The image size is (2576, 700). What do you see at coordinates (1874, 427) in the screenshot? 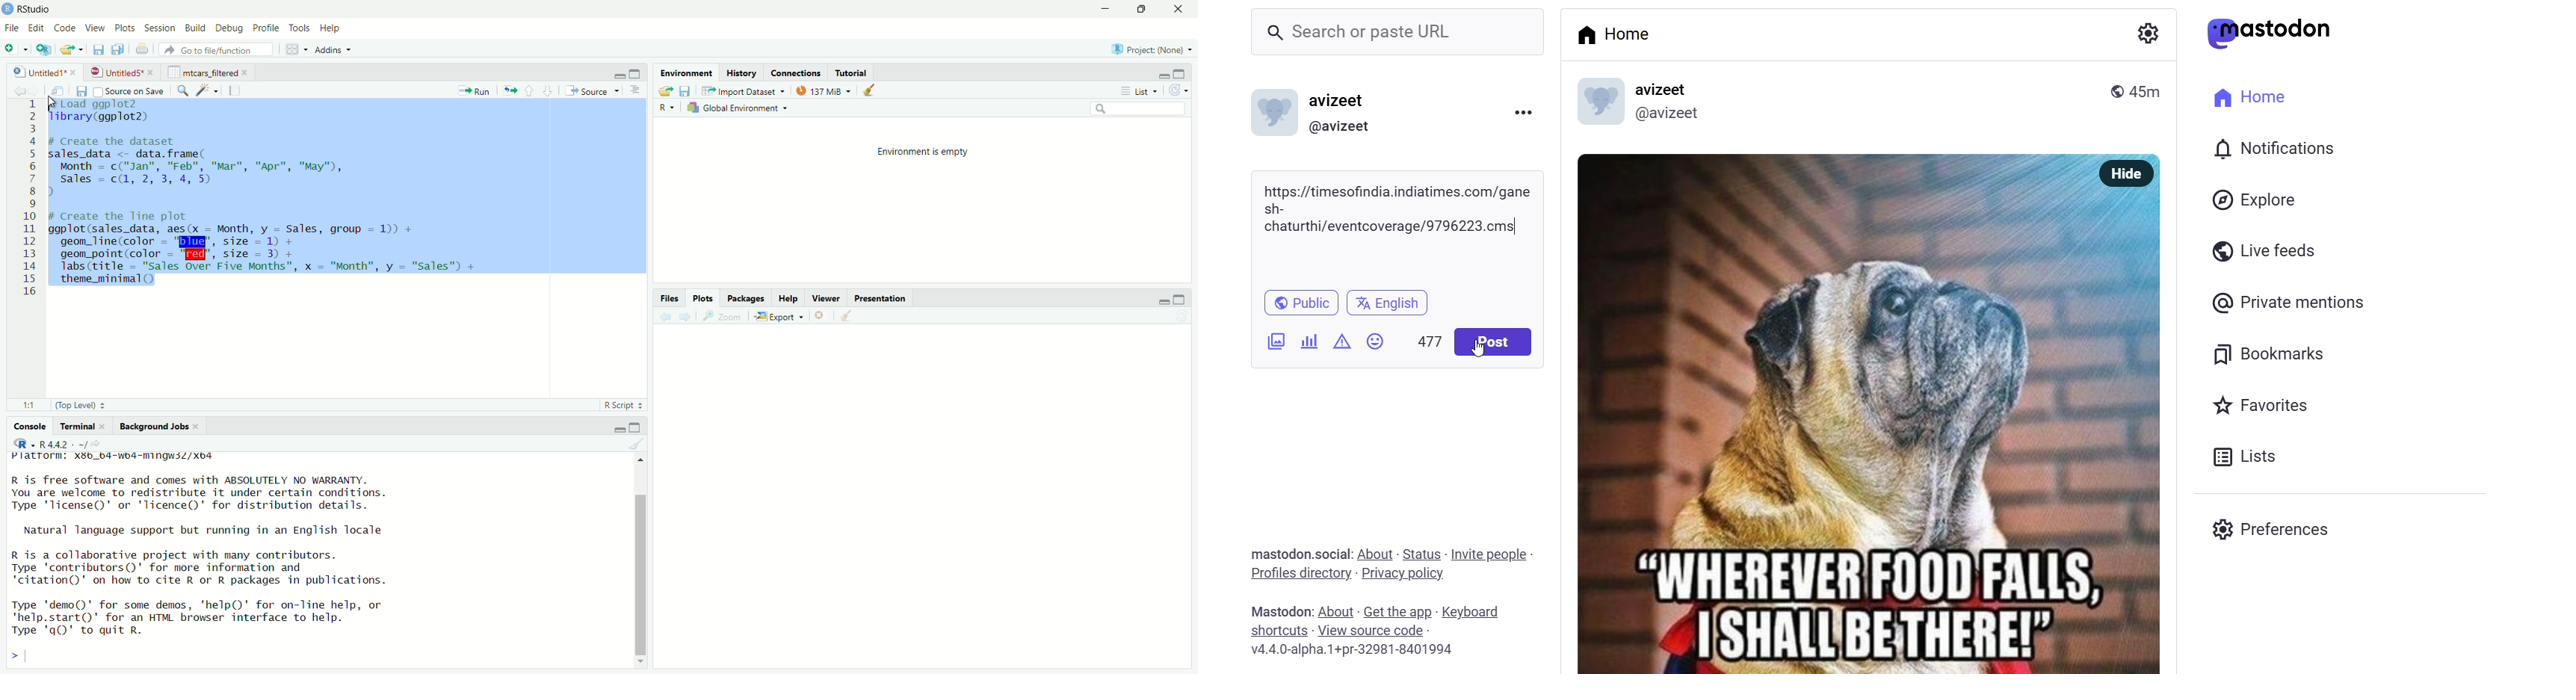
I see `OY
uo L Si -
“WHEREUERFOOD'FALLS,
7 ISHALI'BETHERE!>` at bounding box center [1874, 427].